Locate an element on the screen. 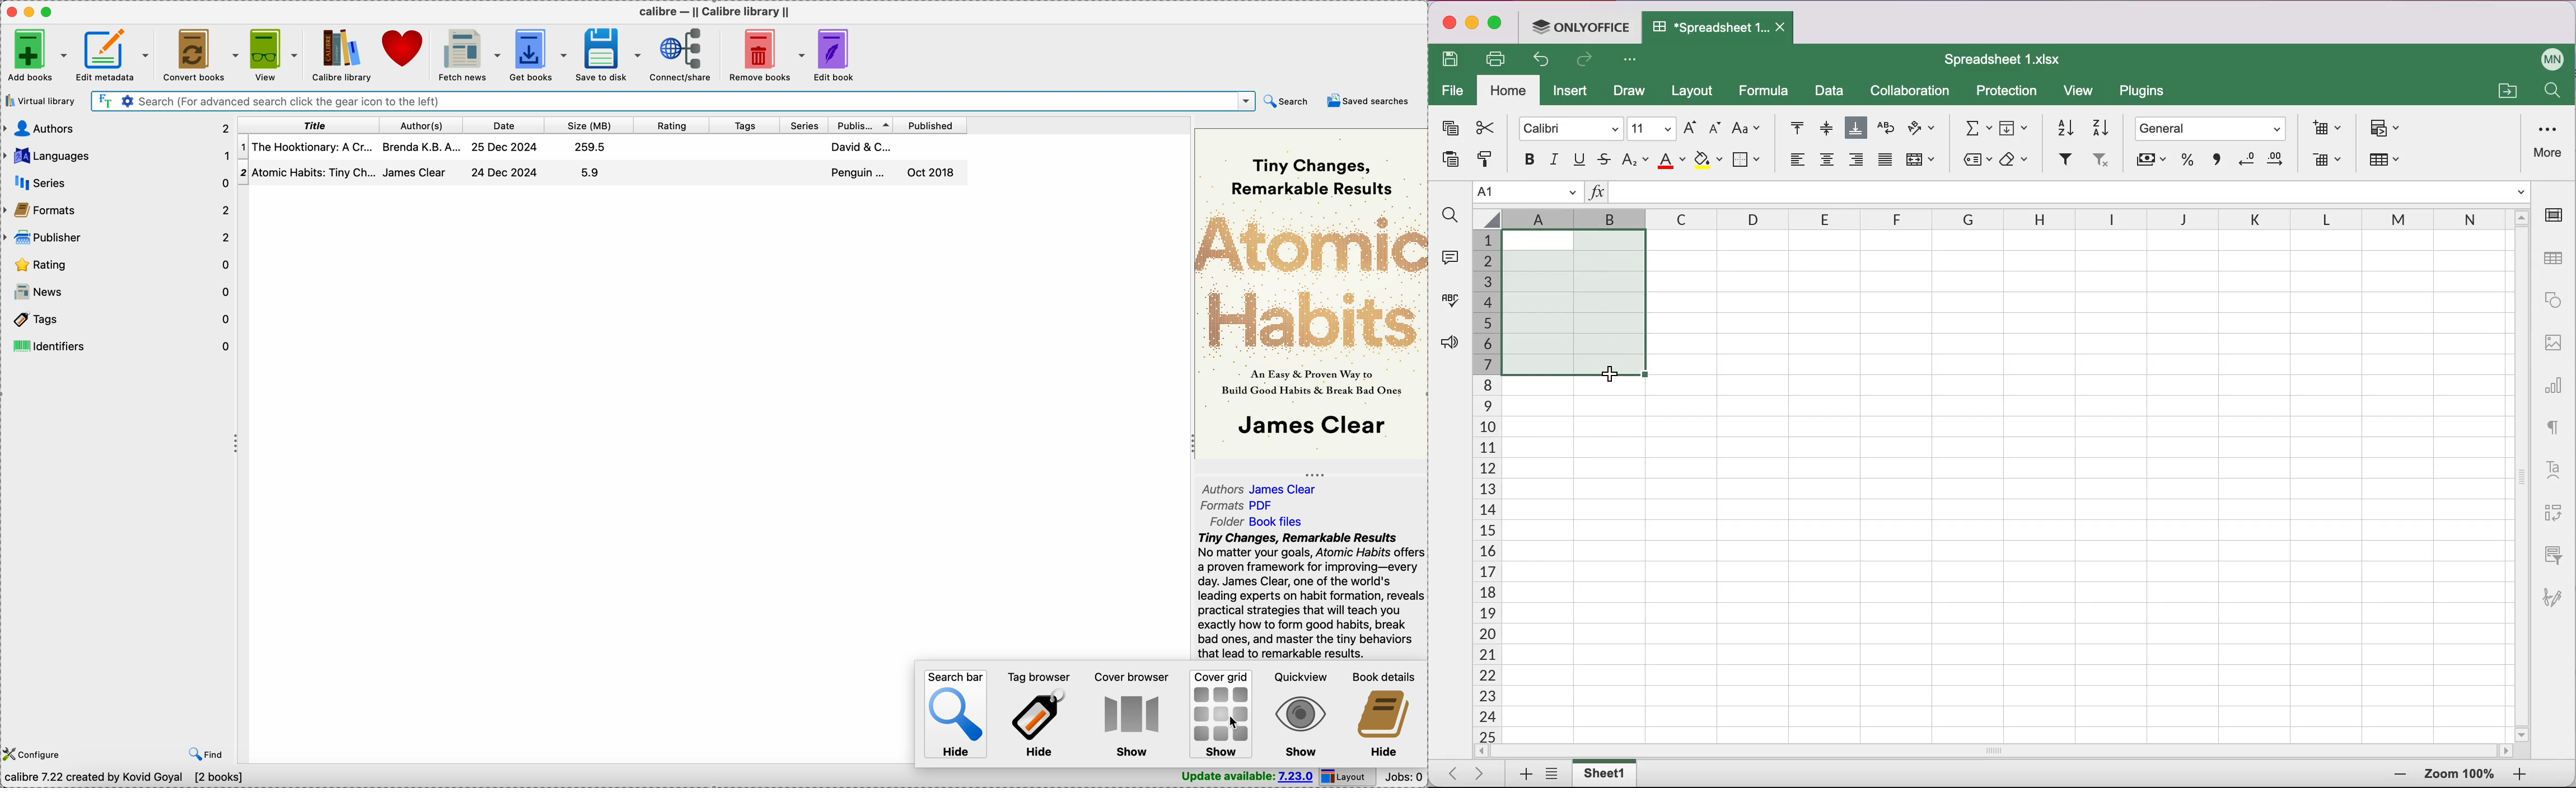 Image resolution: width=2576 pixels, height=812 pixels. 2 is located at coordinates (244, 173).